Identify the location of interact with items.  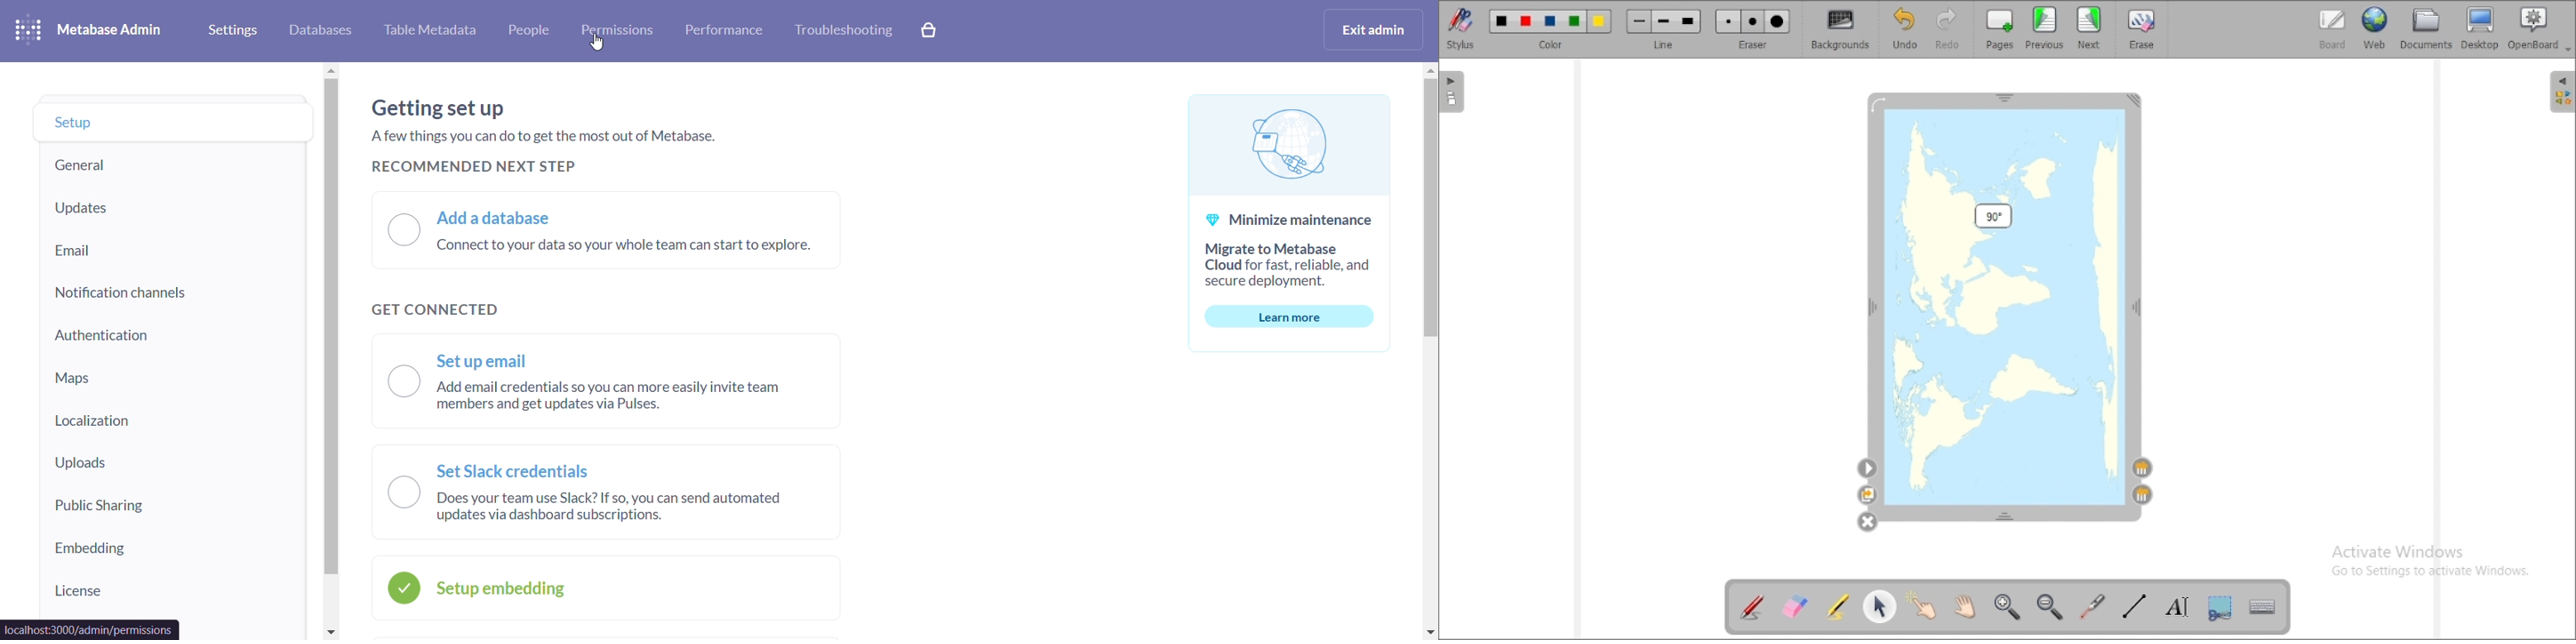
(1921, 604).